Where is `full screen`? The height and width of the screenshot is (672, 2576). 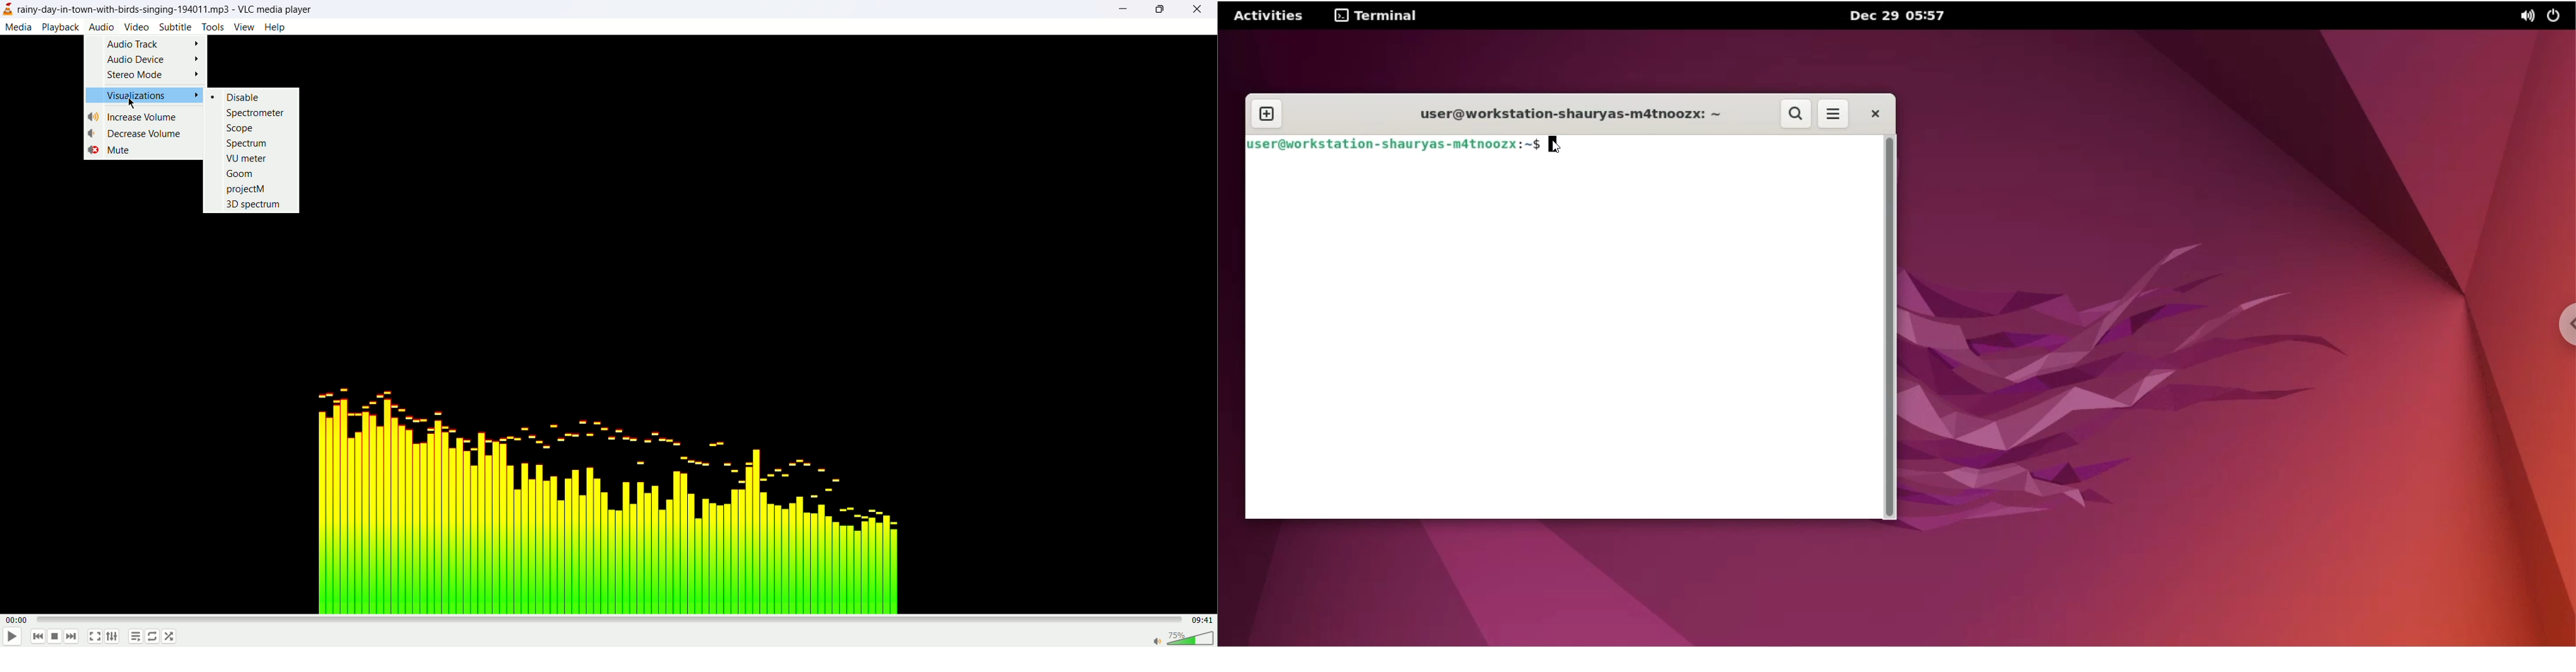
full screen is located at coordinates (94, 638).